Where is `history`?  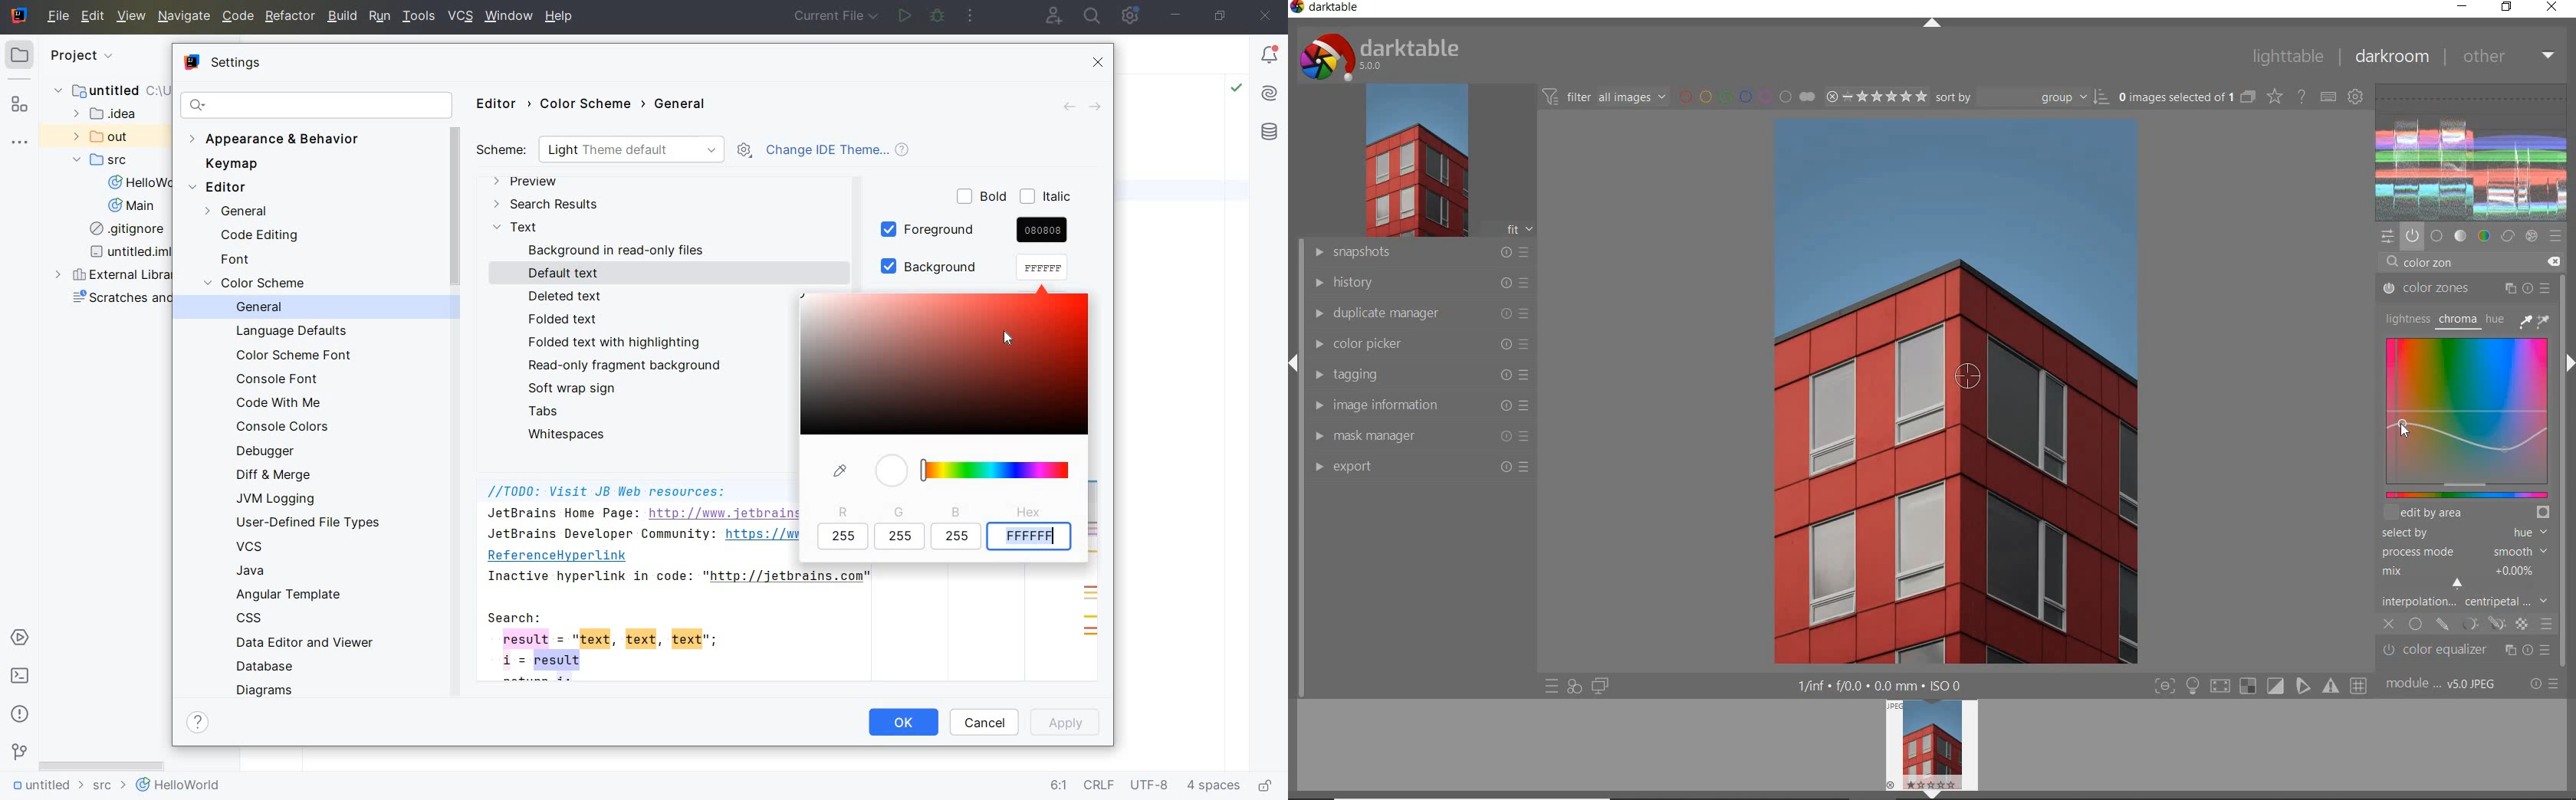
history is located at coordinates (1418, 284).